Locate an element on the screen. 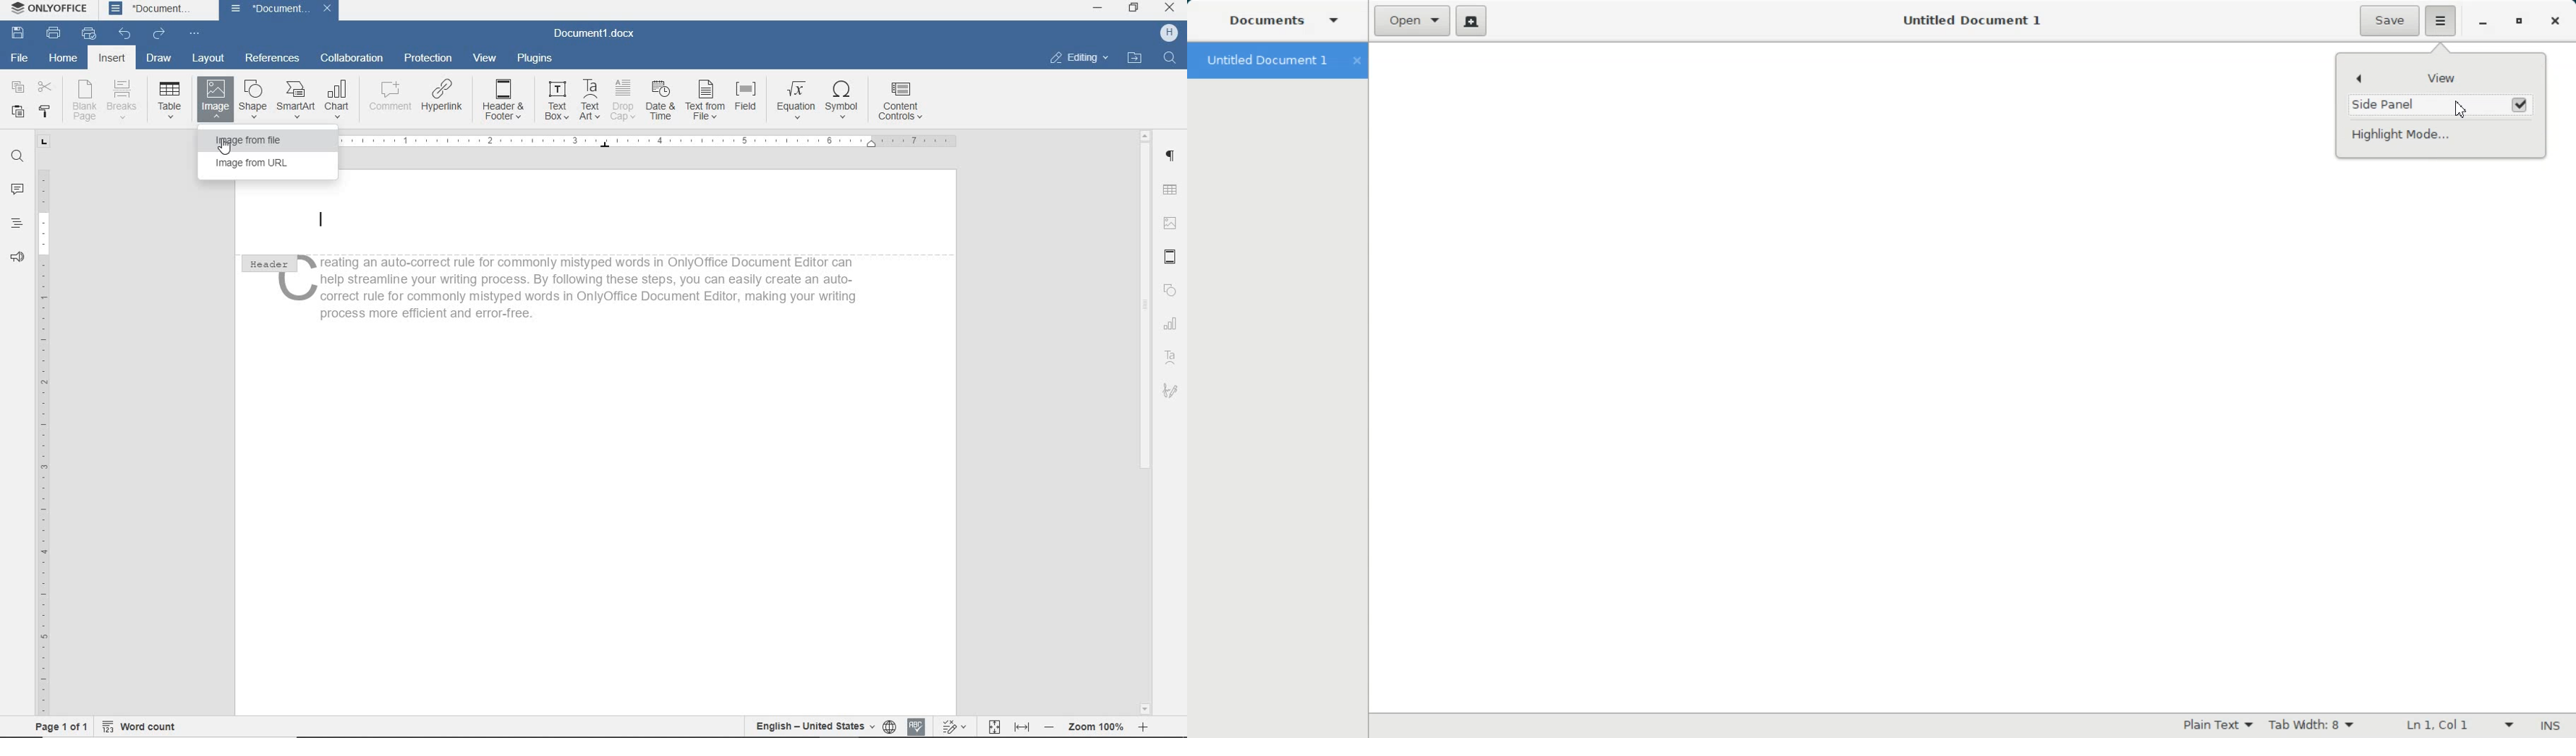  TABLE is located at coordinates (1169, 190).